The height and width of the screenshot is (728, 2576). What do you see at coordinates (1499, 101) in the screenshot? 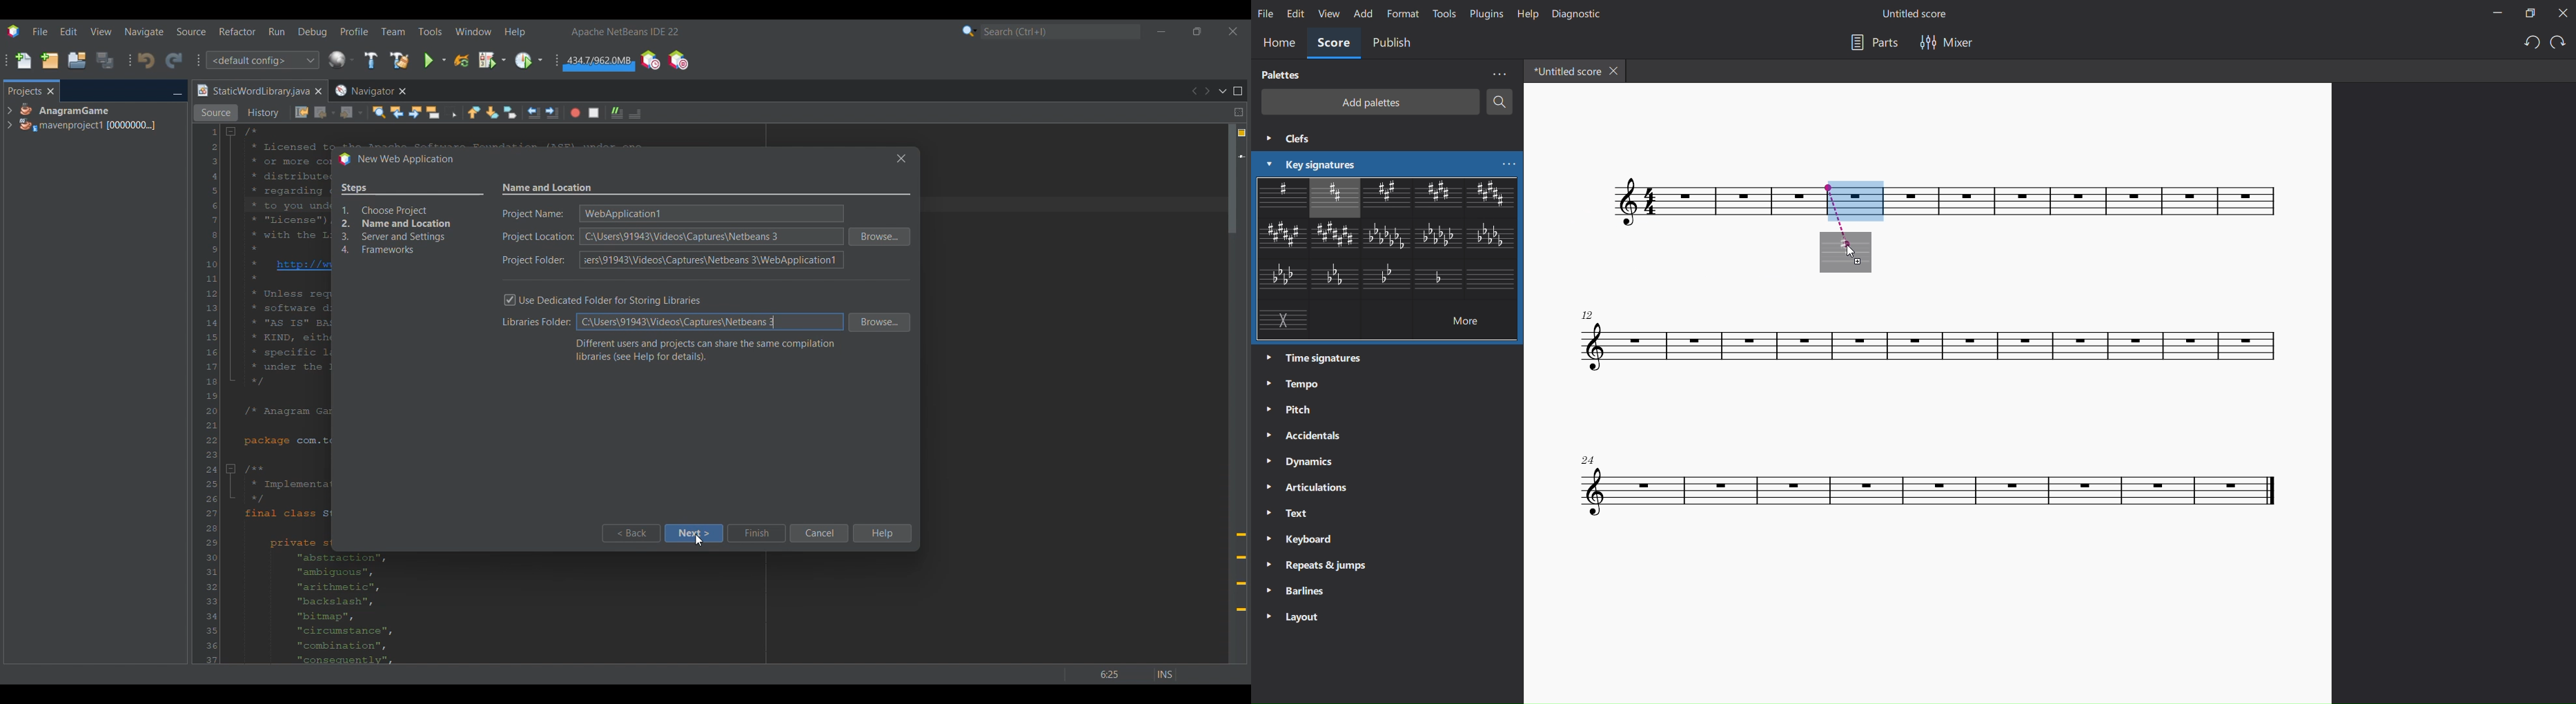
I see `search` at bounding box center [1499, 101].